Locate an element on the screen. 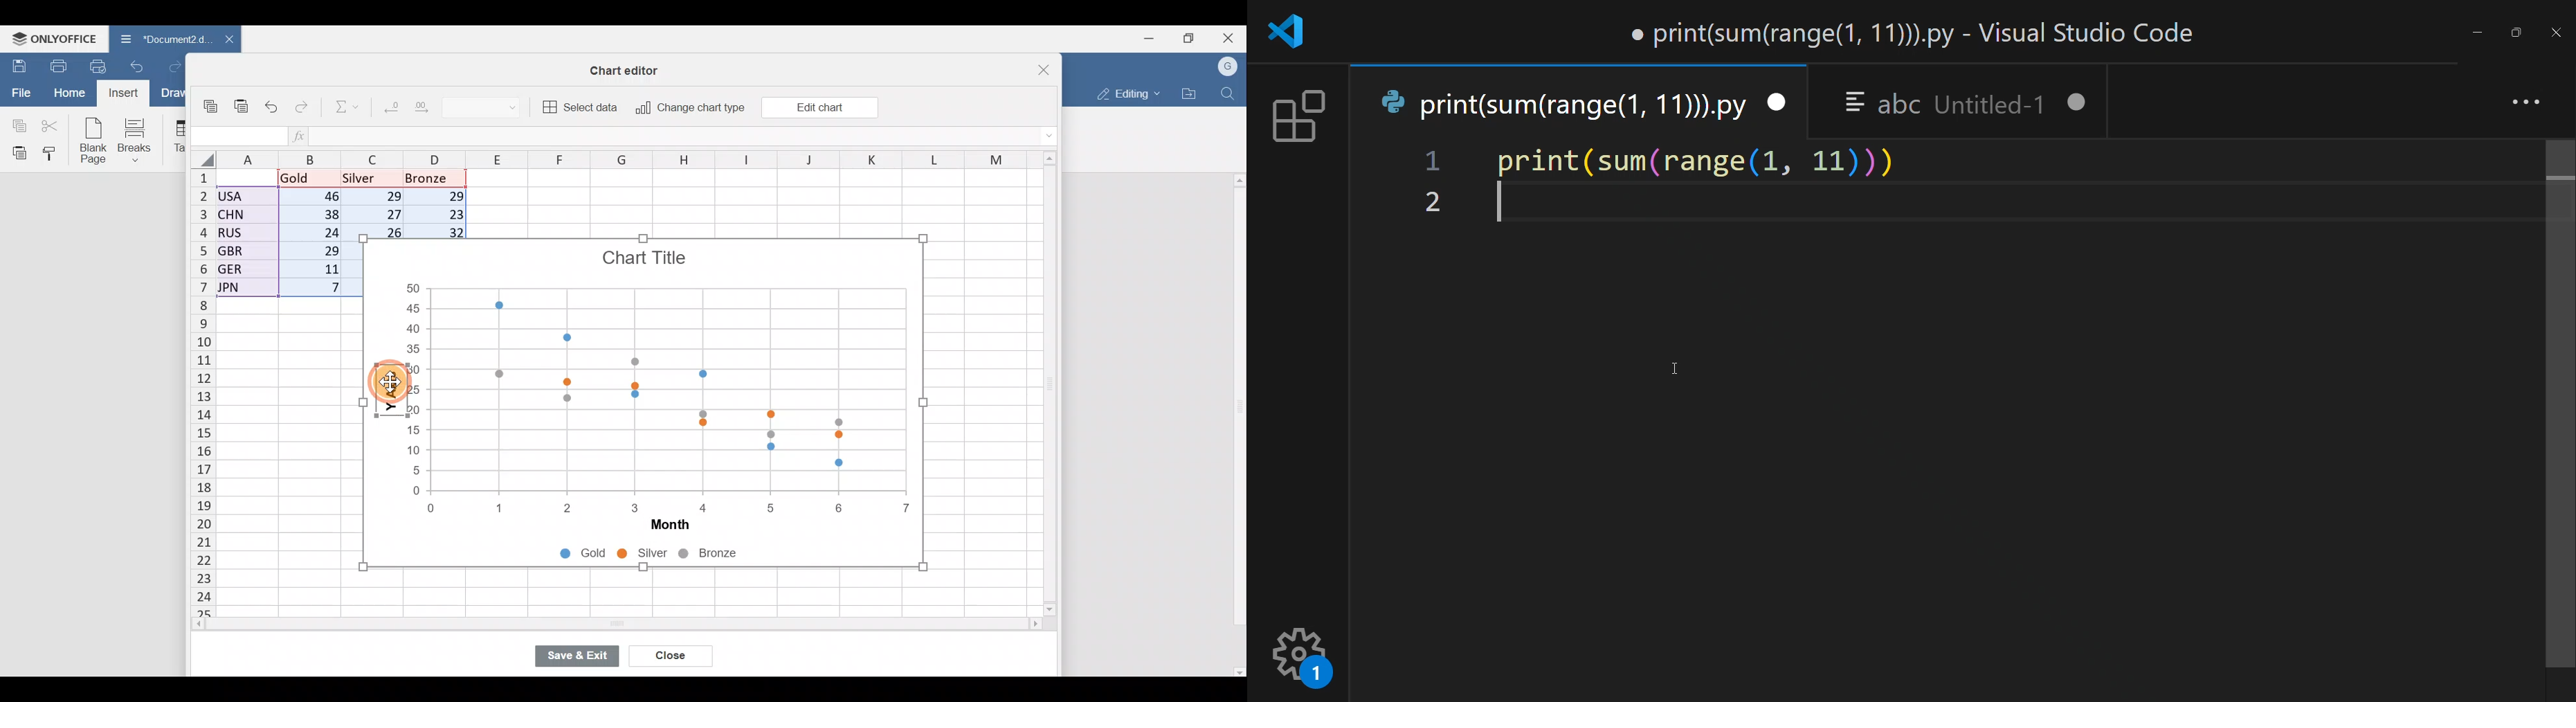  Chart editor is located at coordinates (630, 68).